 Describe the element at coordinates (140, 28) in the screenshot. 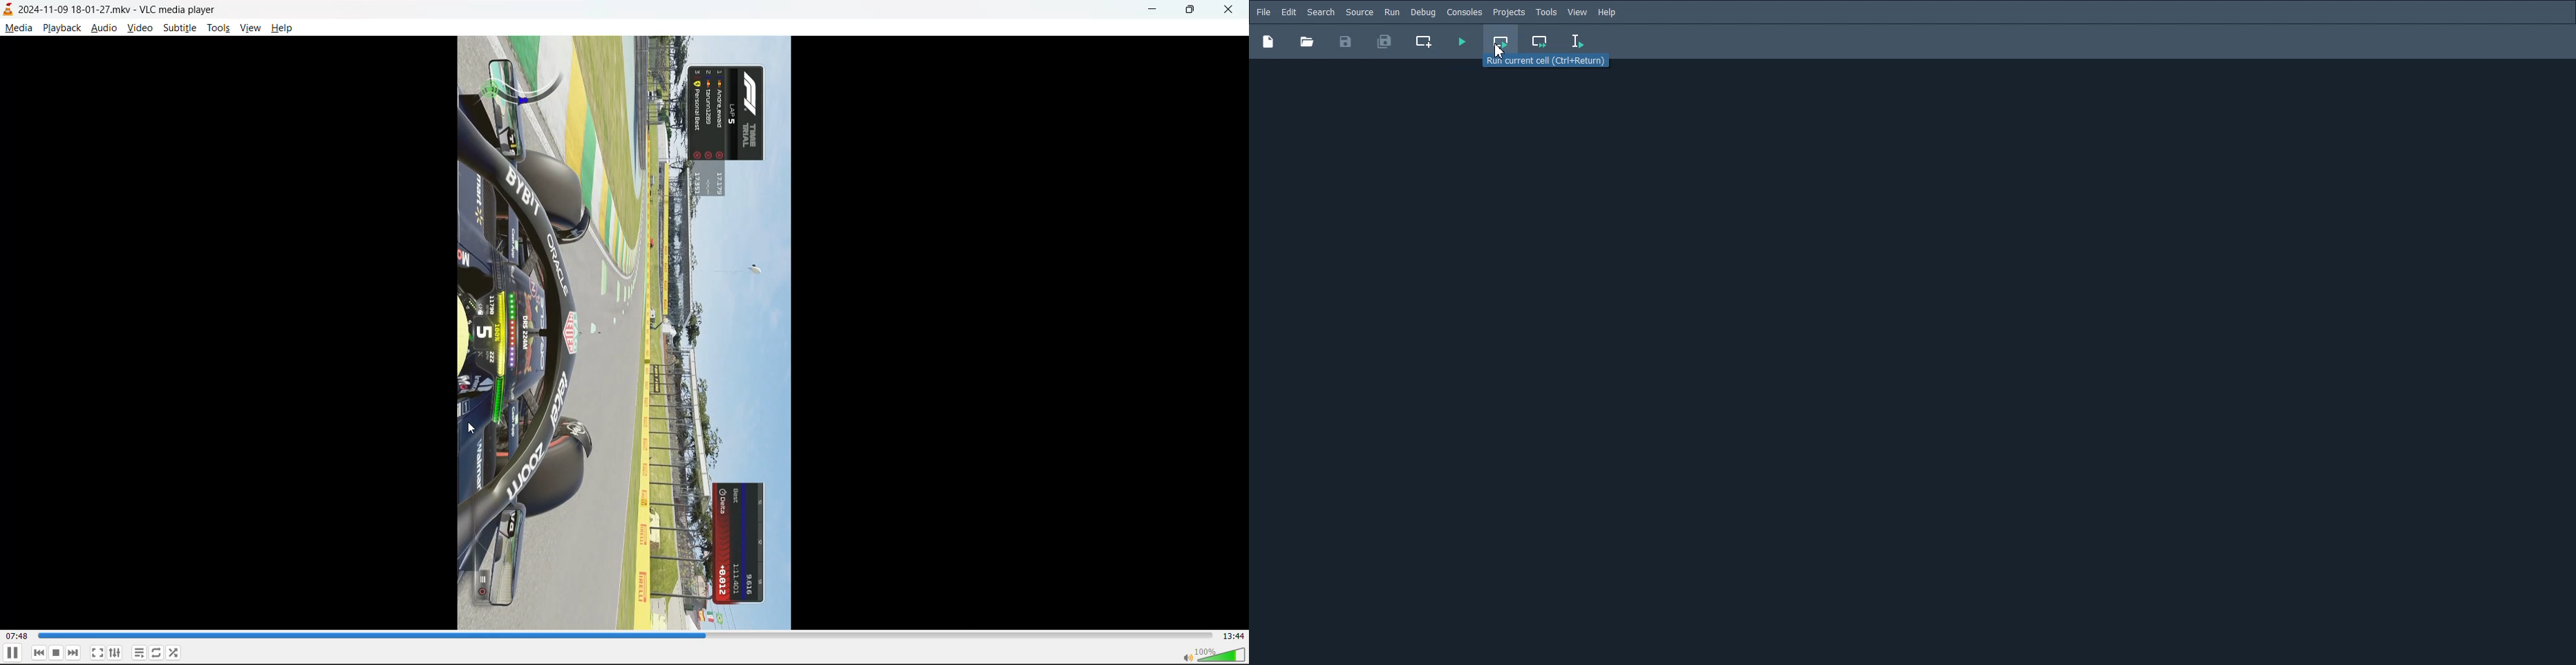

I see `video` at that location.